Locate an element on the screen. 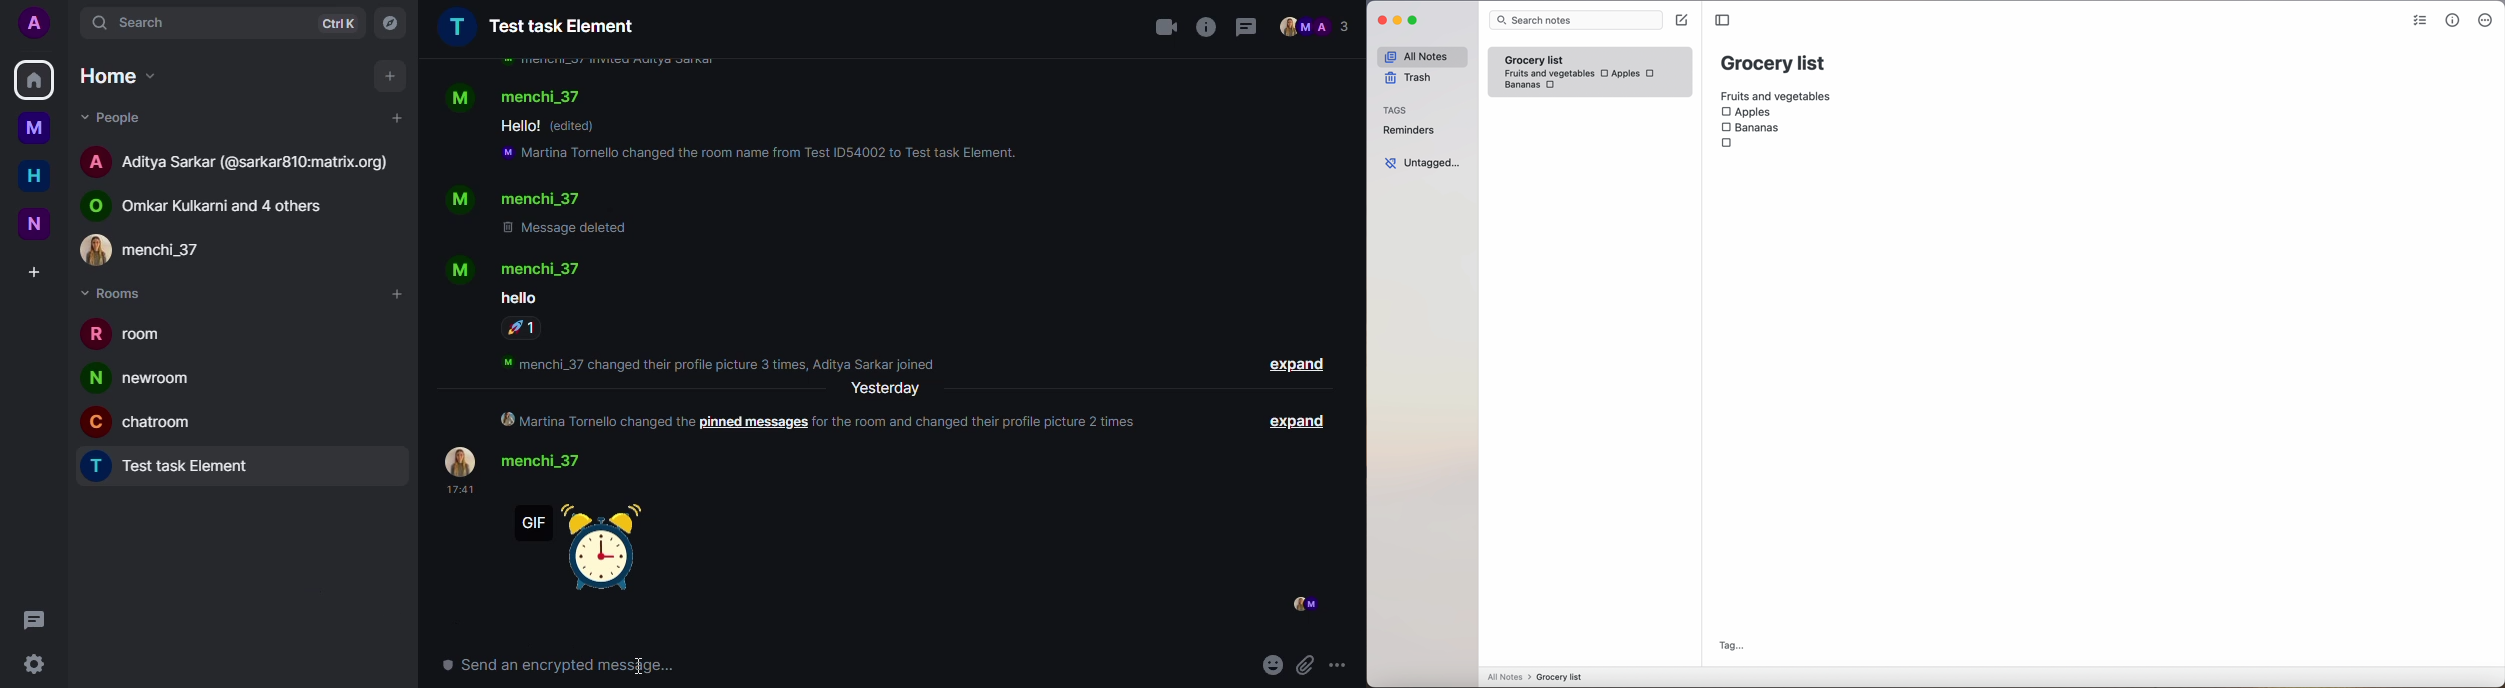 Image resolution: width=2520 pixels, height=700 pixels. people is located at coordinates (1317, 27).